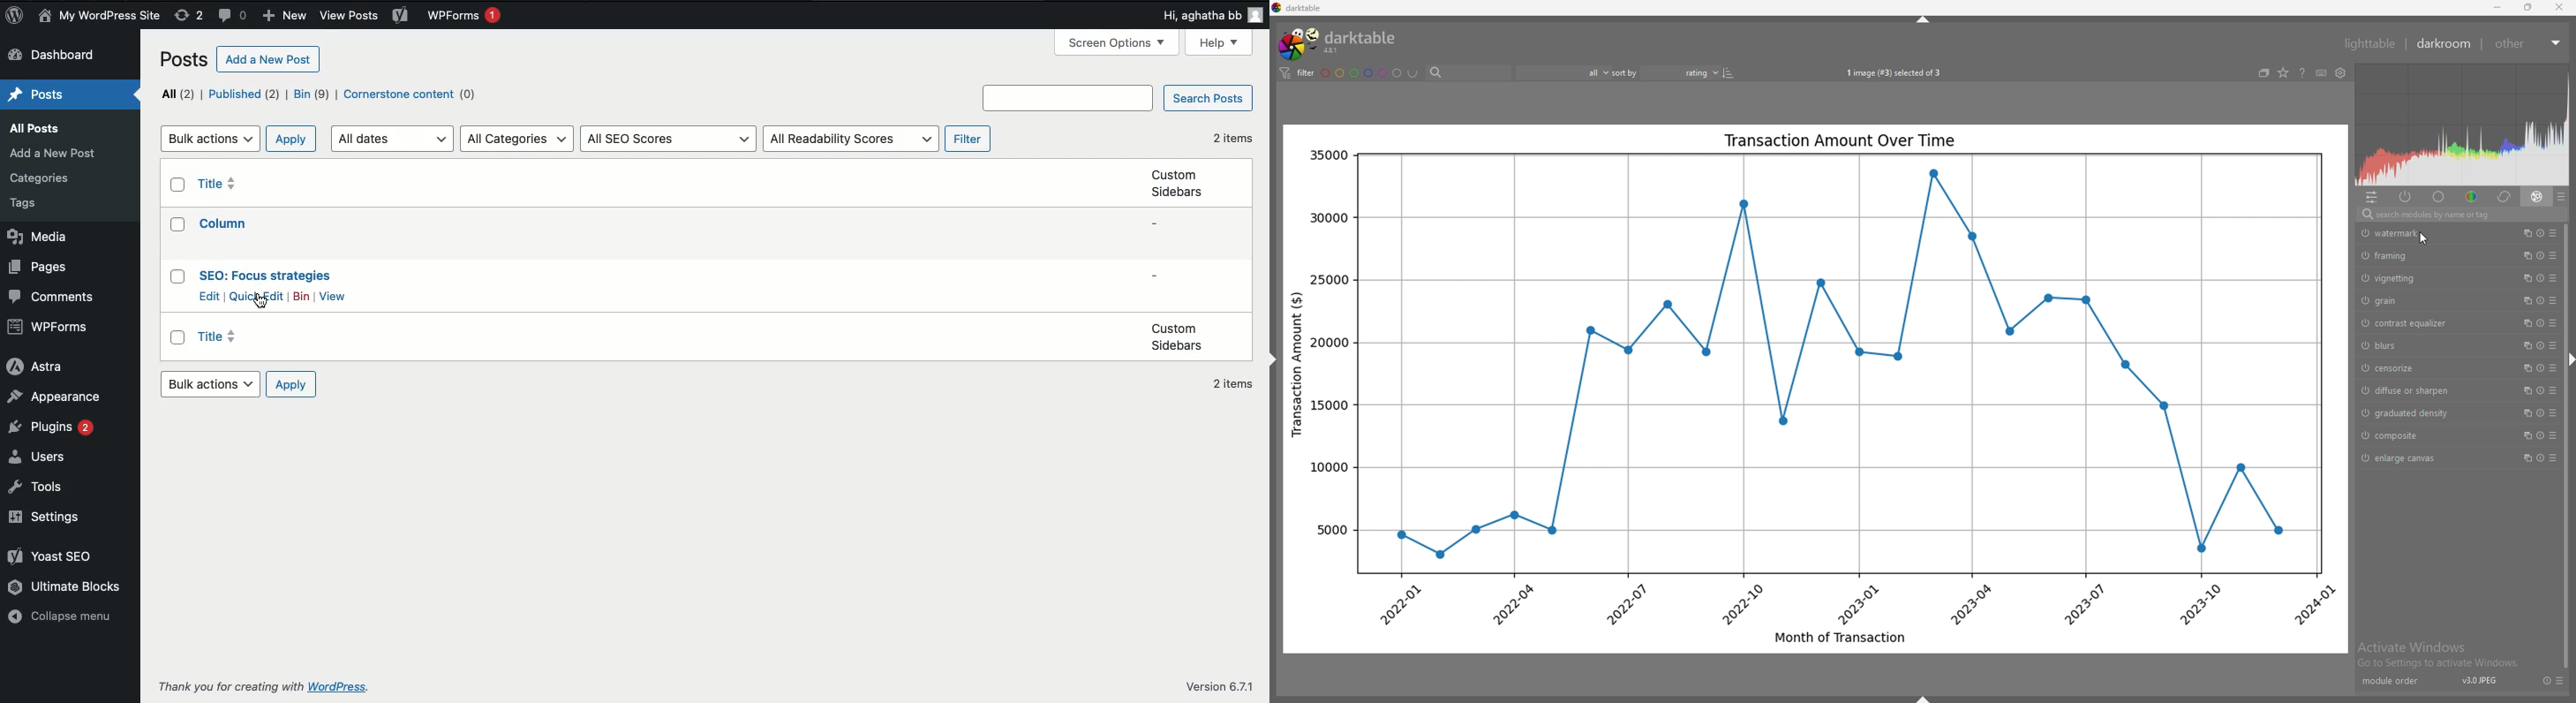  I want to click on All dates, so click(395, 138).